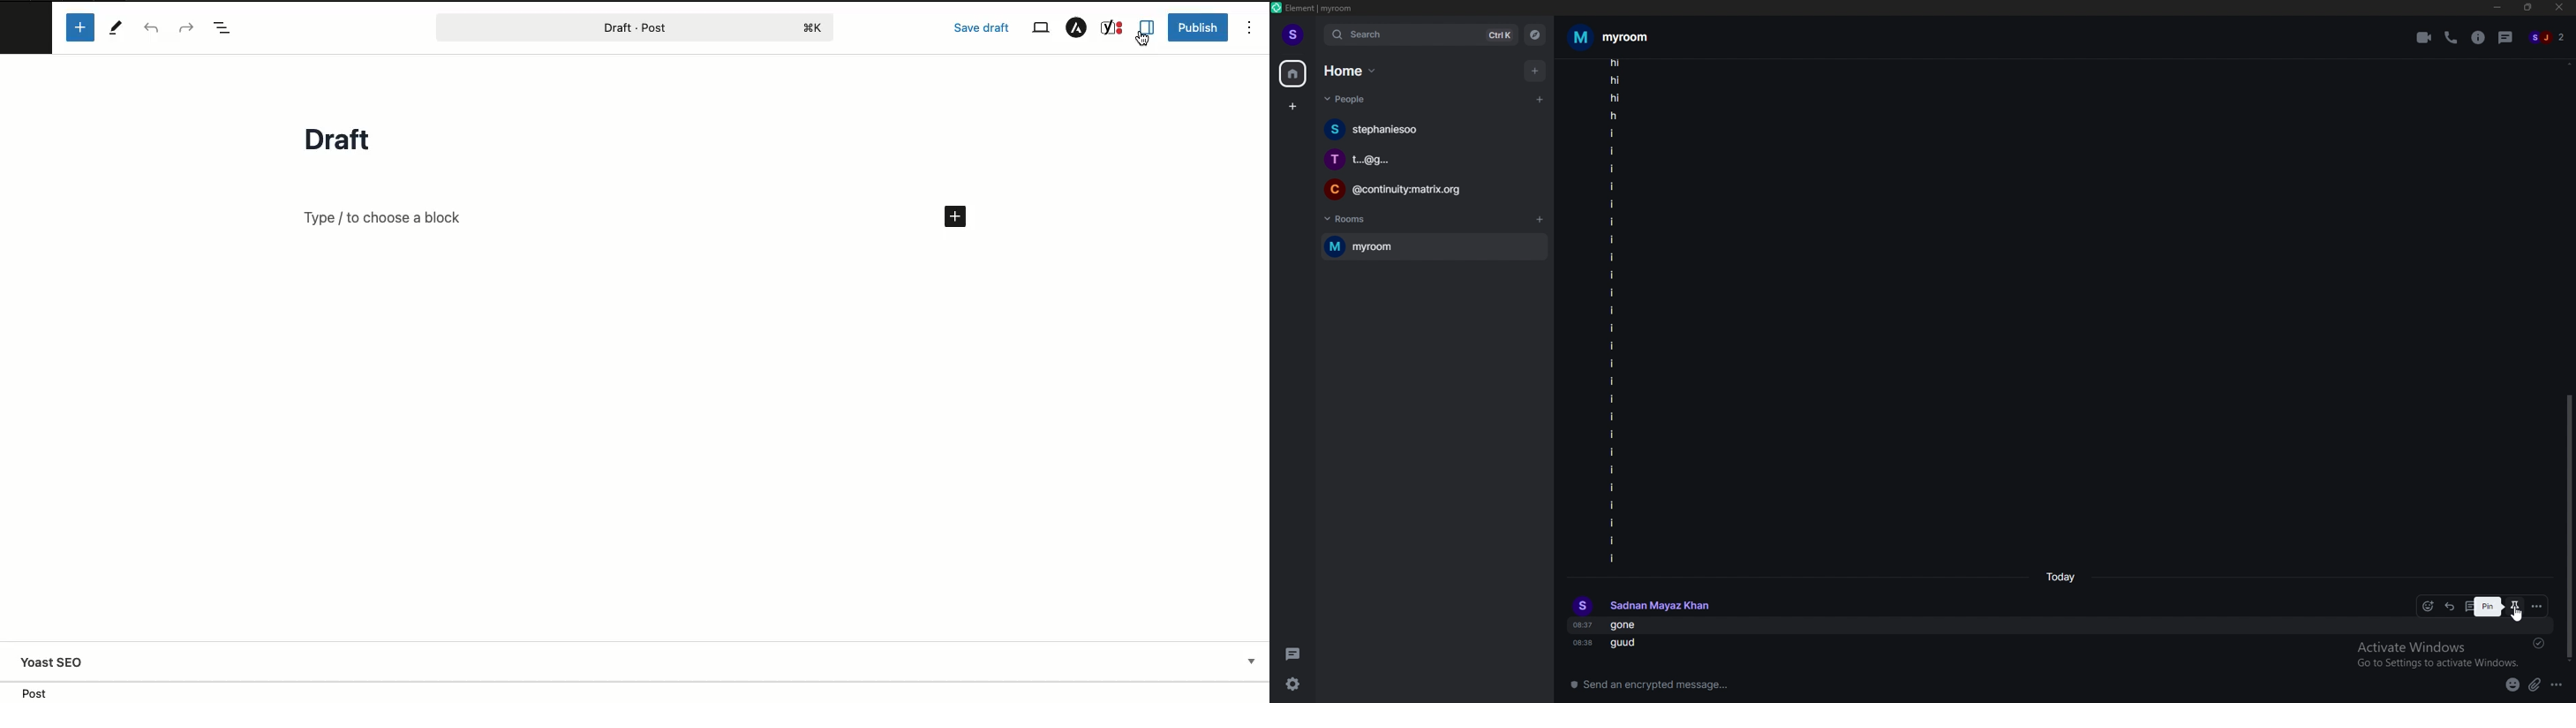 This screenshot has width=2576, height=728. I want to click on attachment, so click(2537, 685).